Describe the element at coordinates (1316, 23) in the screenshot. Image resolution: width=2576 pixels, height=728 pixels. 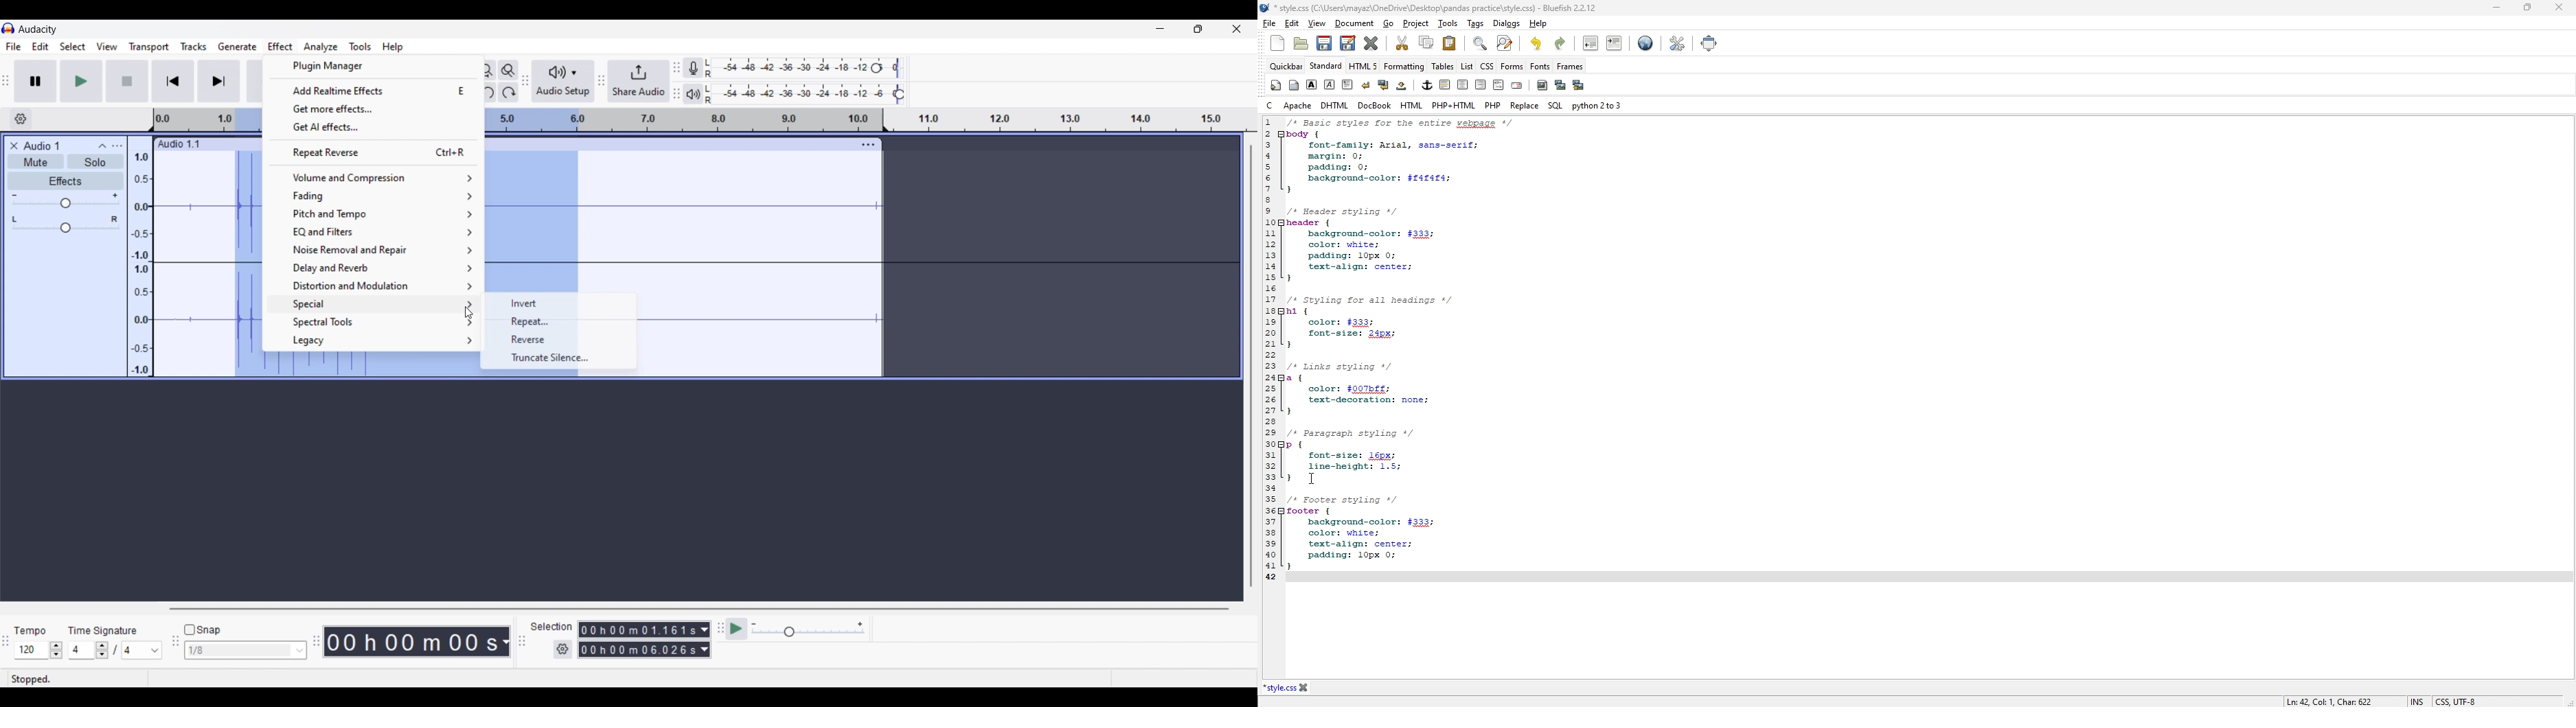
I see `view` at that location.